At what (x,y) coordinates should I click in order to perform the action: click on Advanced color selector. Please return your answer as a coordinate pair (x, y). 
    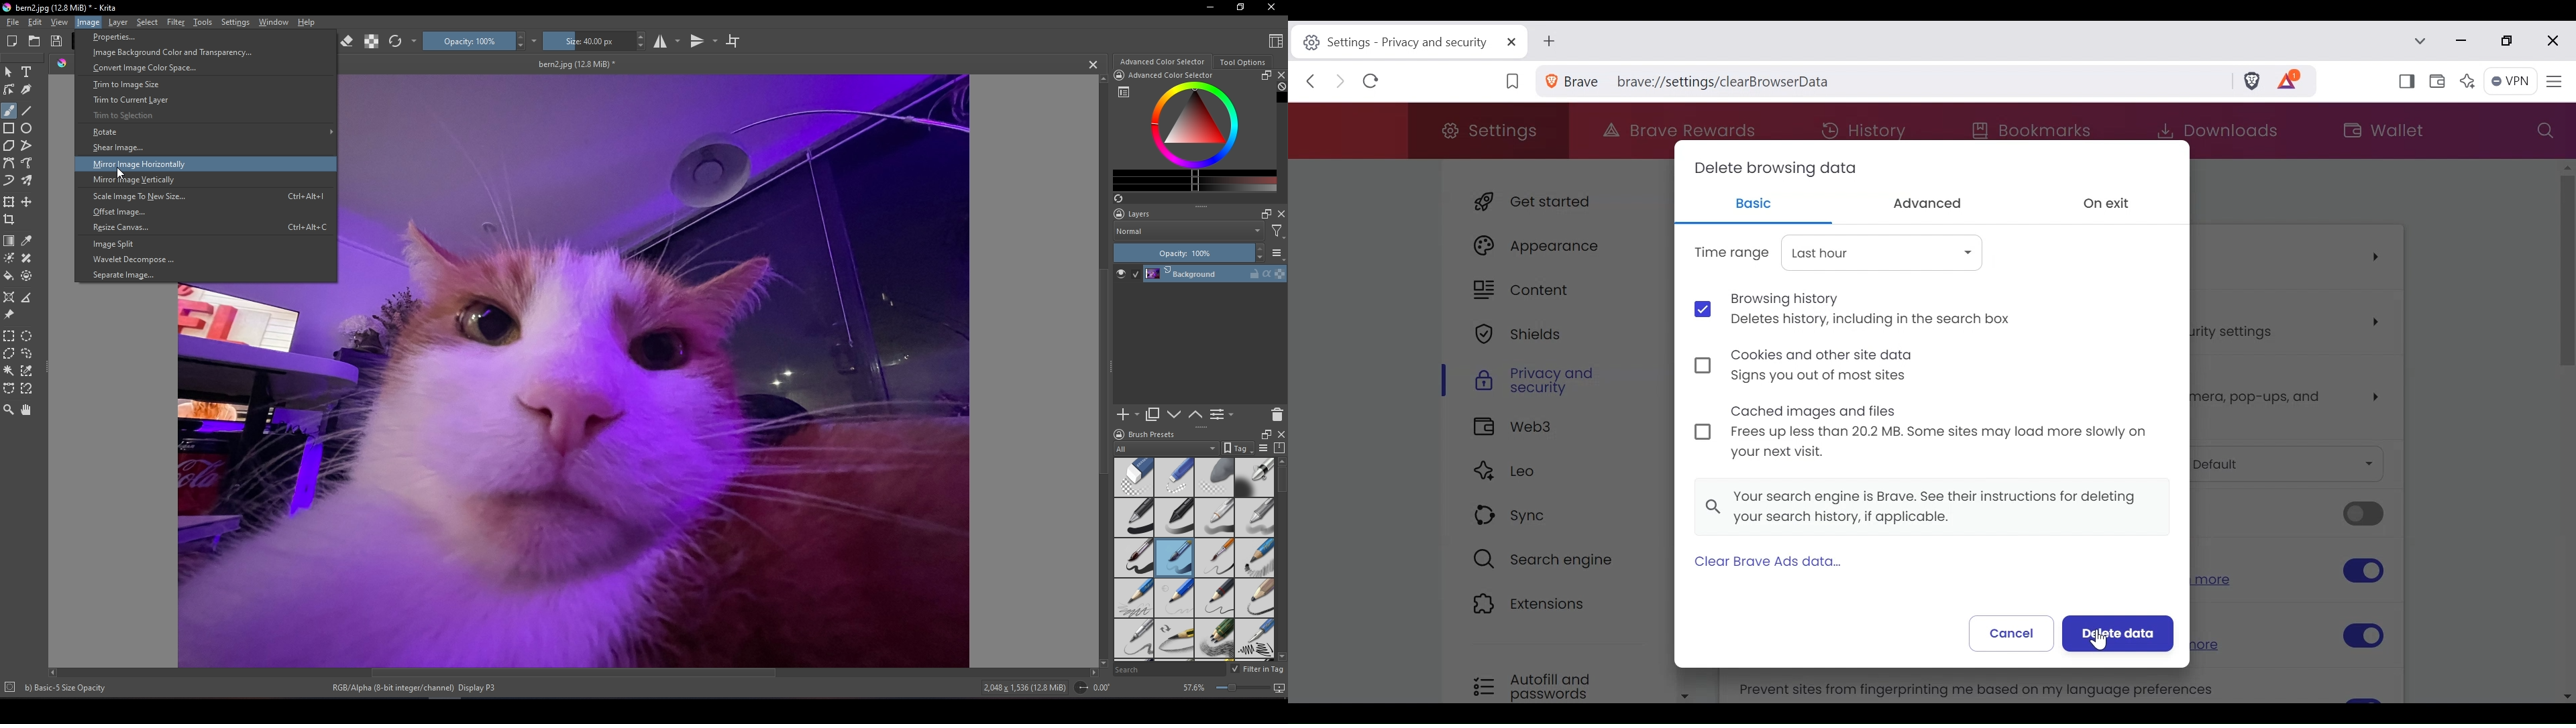
    Looking at the image, I should click on (1171, 75).